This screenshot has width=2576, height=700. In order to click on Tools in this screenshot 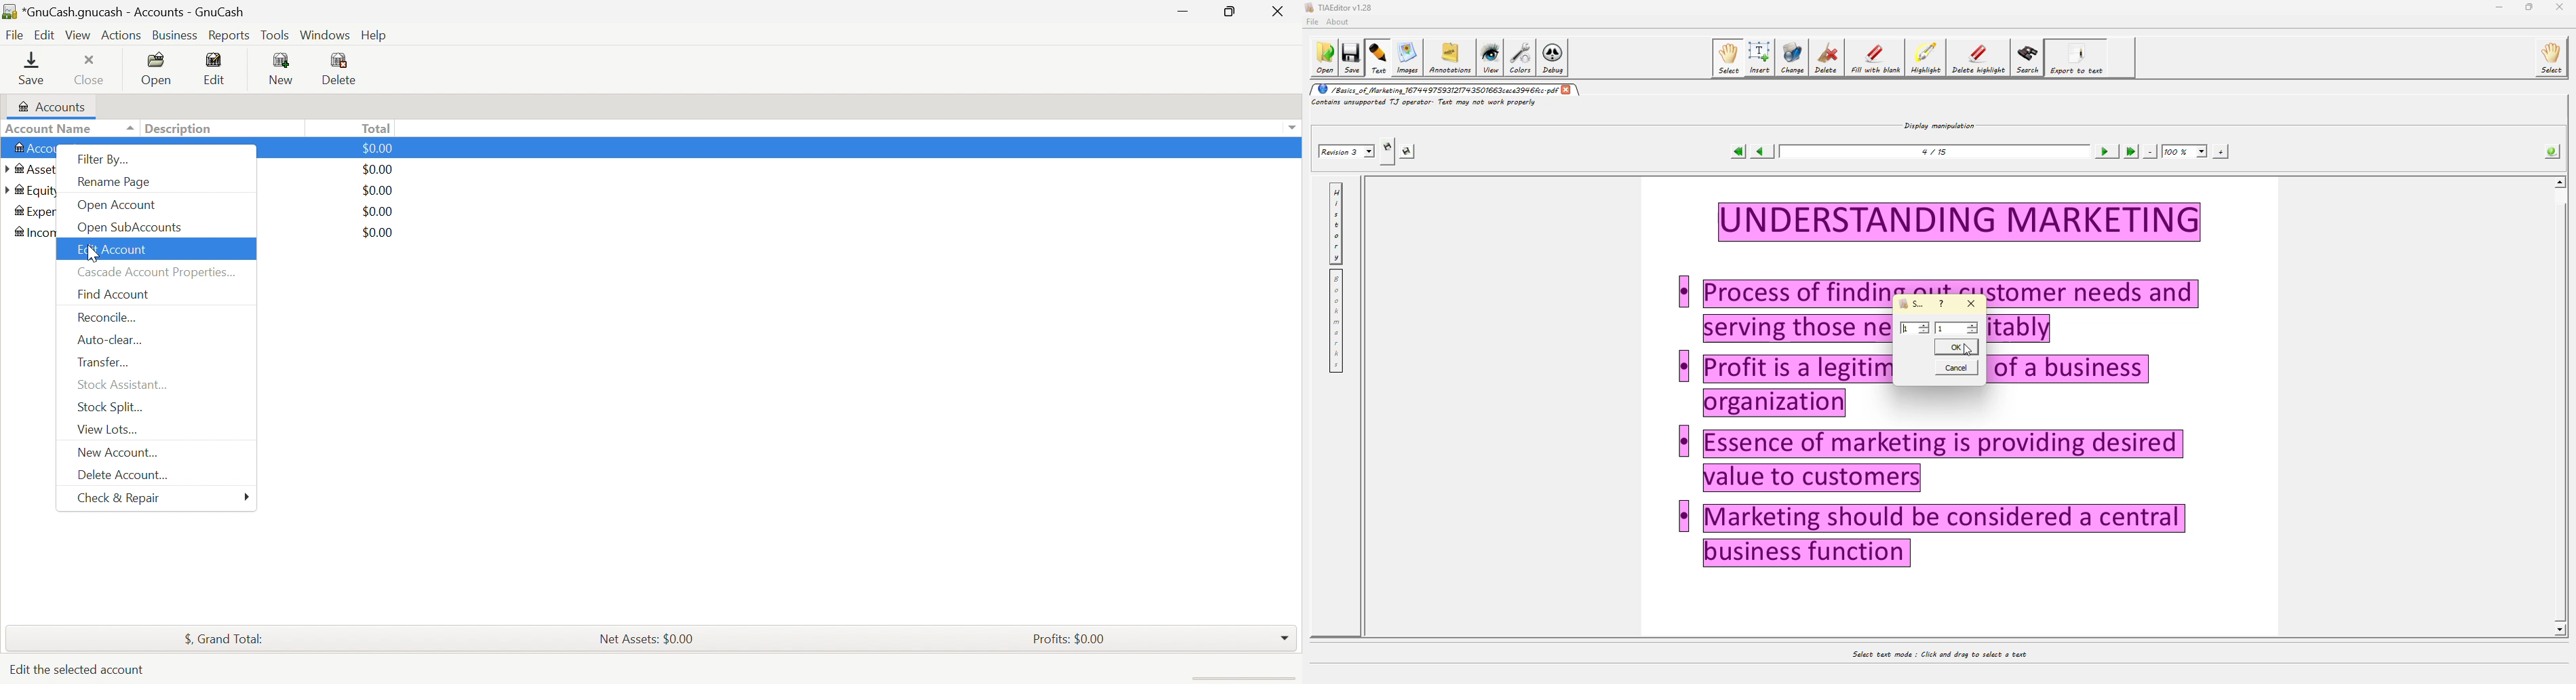, I will do `click(275, 36)`.